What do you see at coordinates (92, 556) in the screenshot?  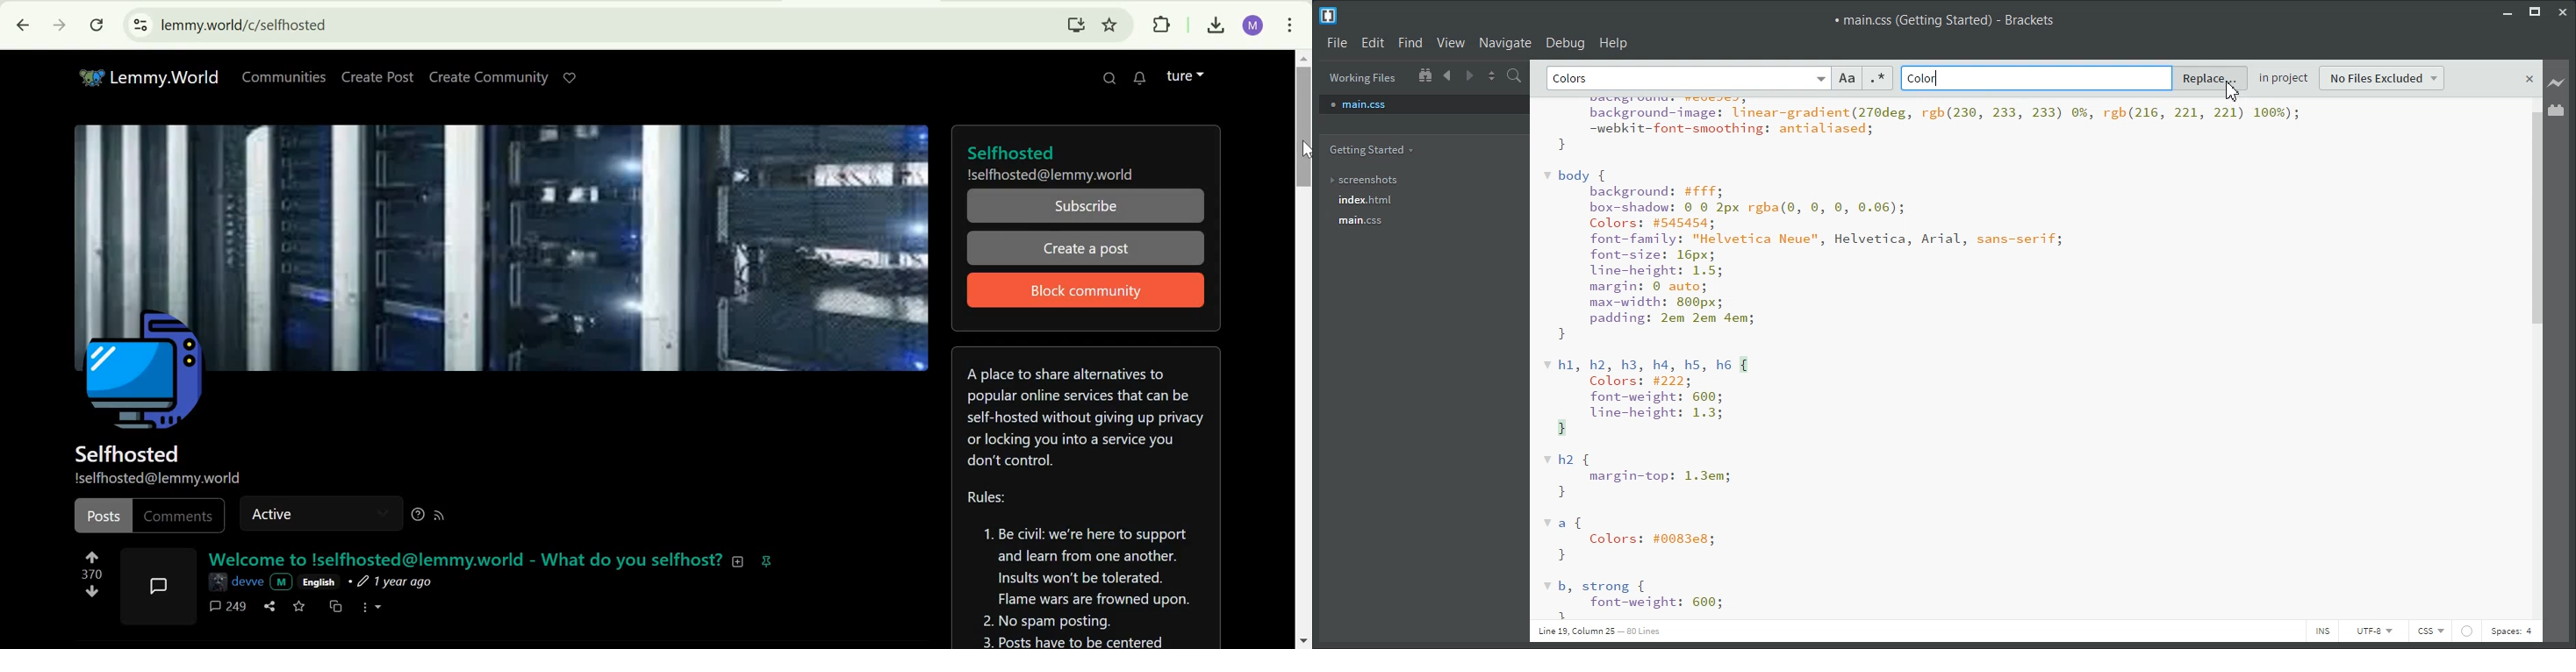 I see `upvote` at bounding box center [92, 556].